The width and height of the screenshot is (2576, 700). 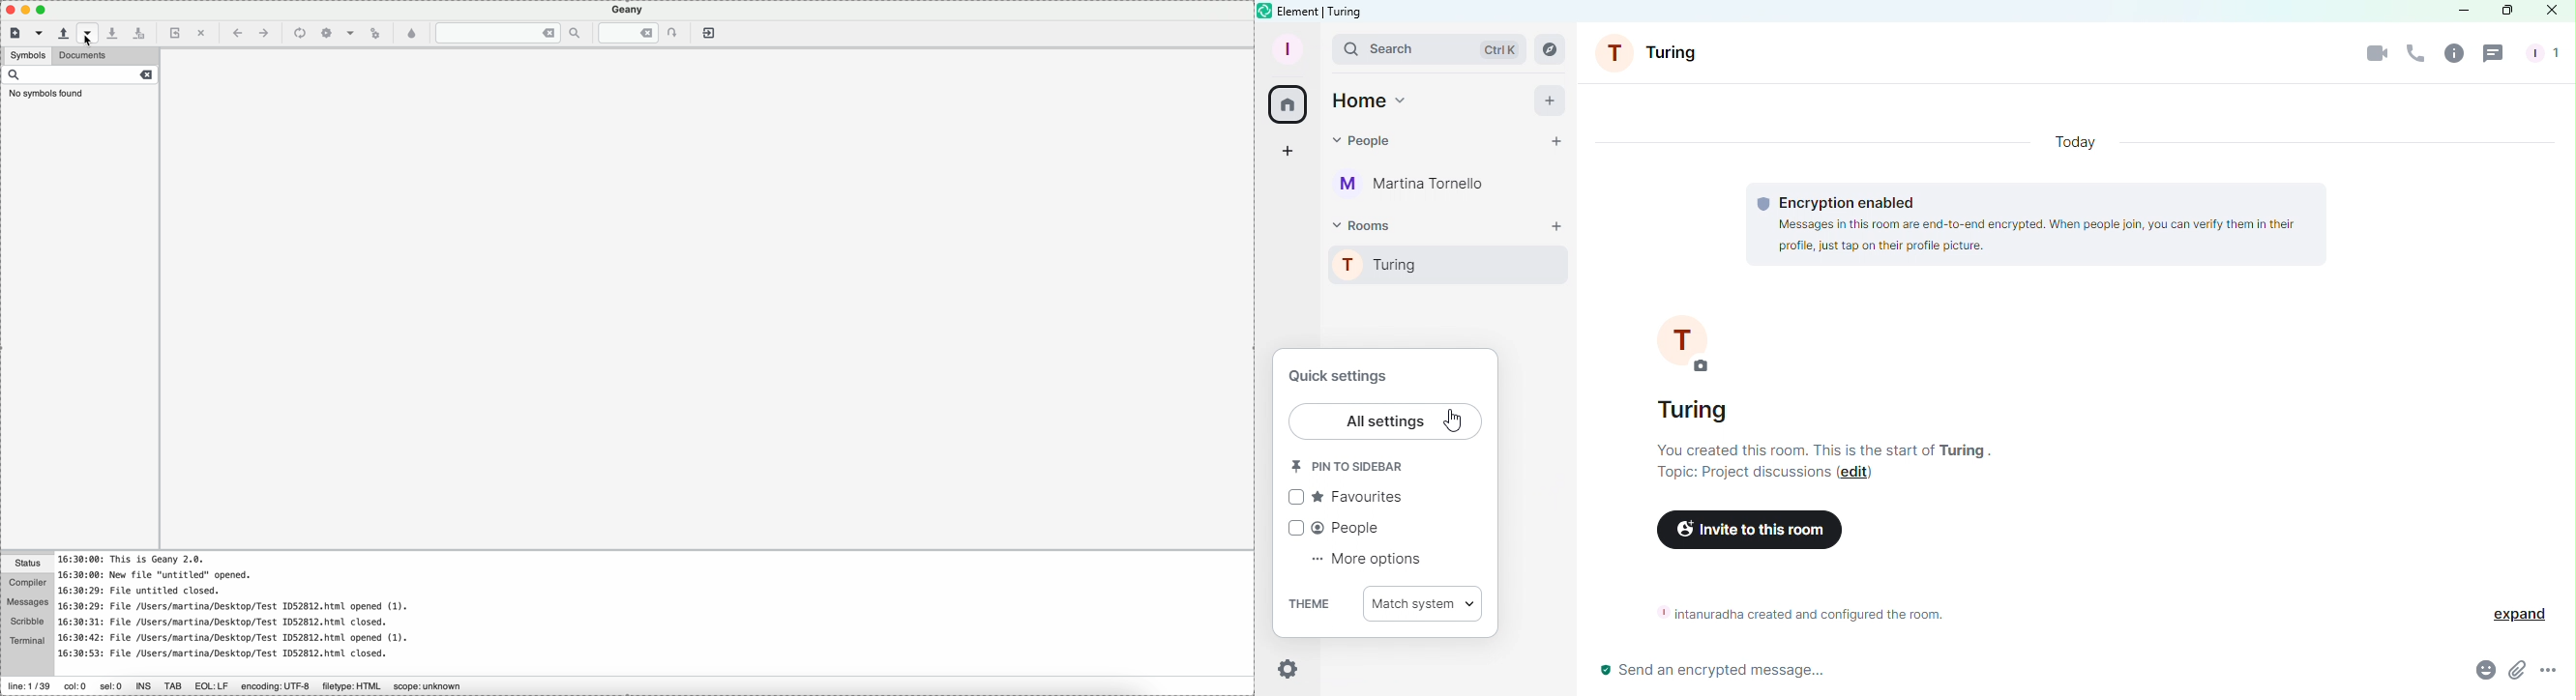 I want to click on More options, so click(x=1371, y=561).